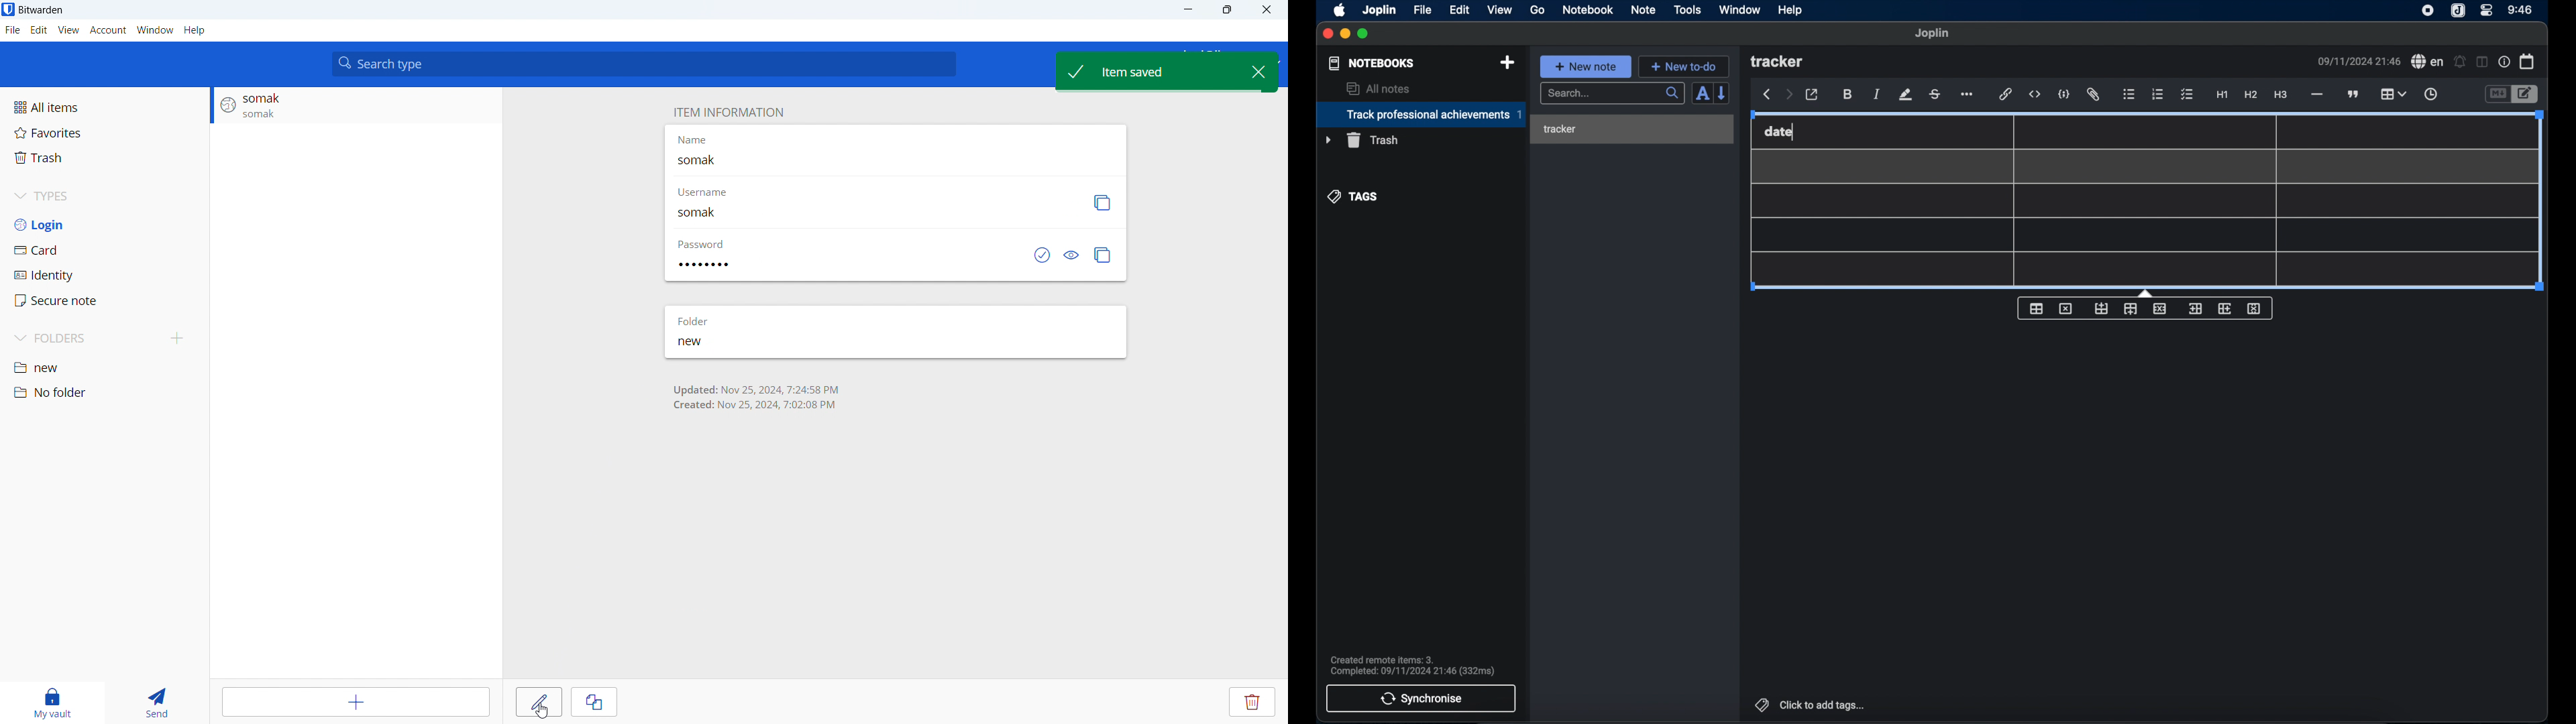 This screenshot has height=728, width=2576. I want to click on apple icon, so click(1340, 10).